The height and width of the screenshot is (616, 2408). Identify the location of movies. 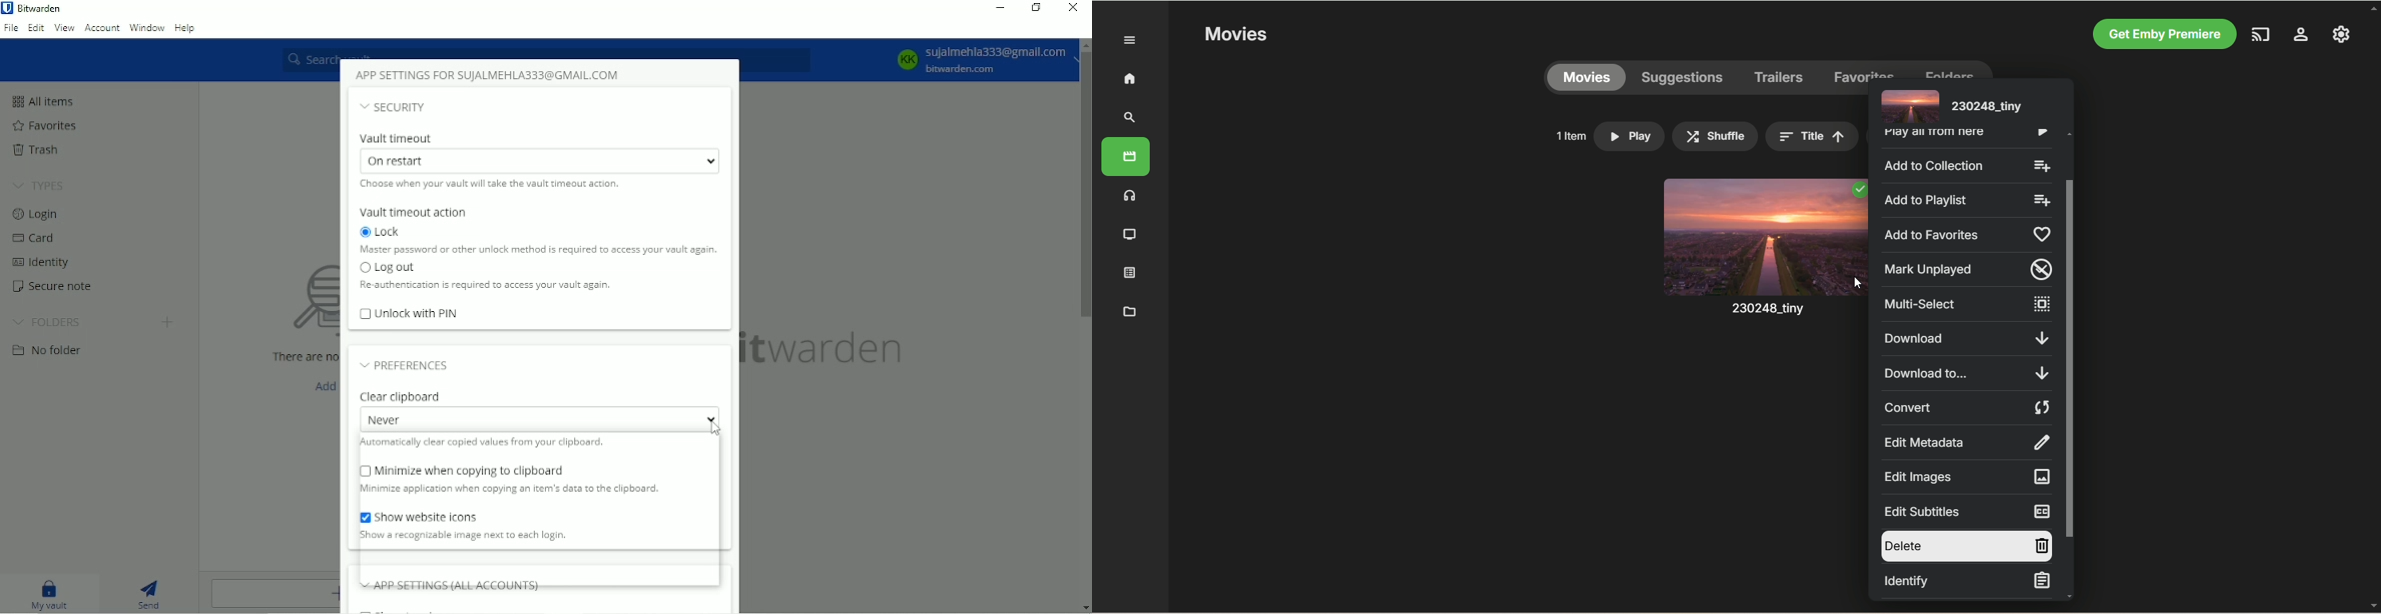
(1235, 35).